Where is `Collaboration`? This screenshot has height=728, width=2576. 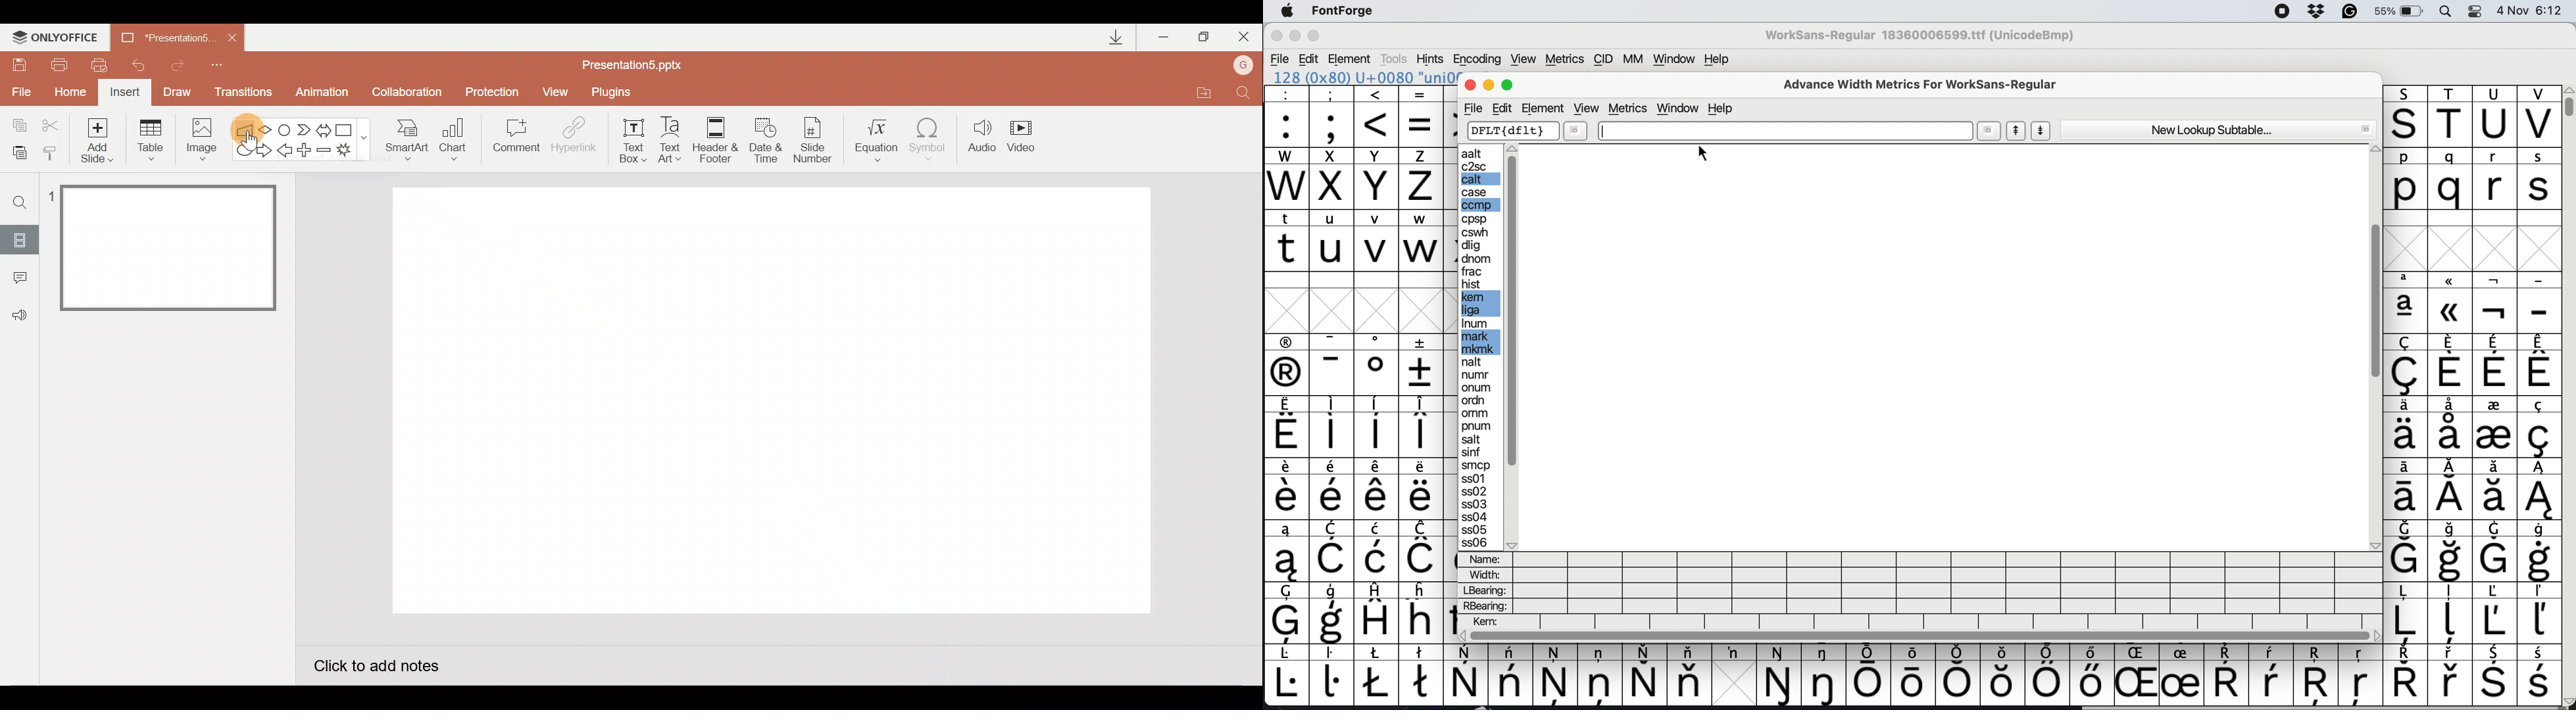 Collaboration is located at coordinates (410, 93).